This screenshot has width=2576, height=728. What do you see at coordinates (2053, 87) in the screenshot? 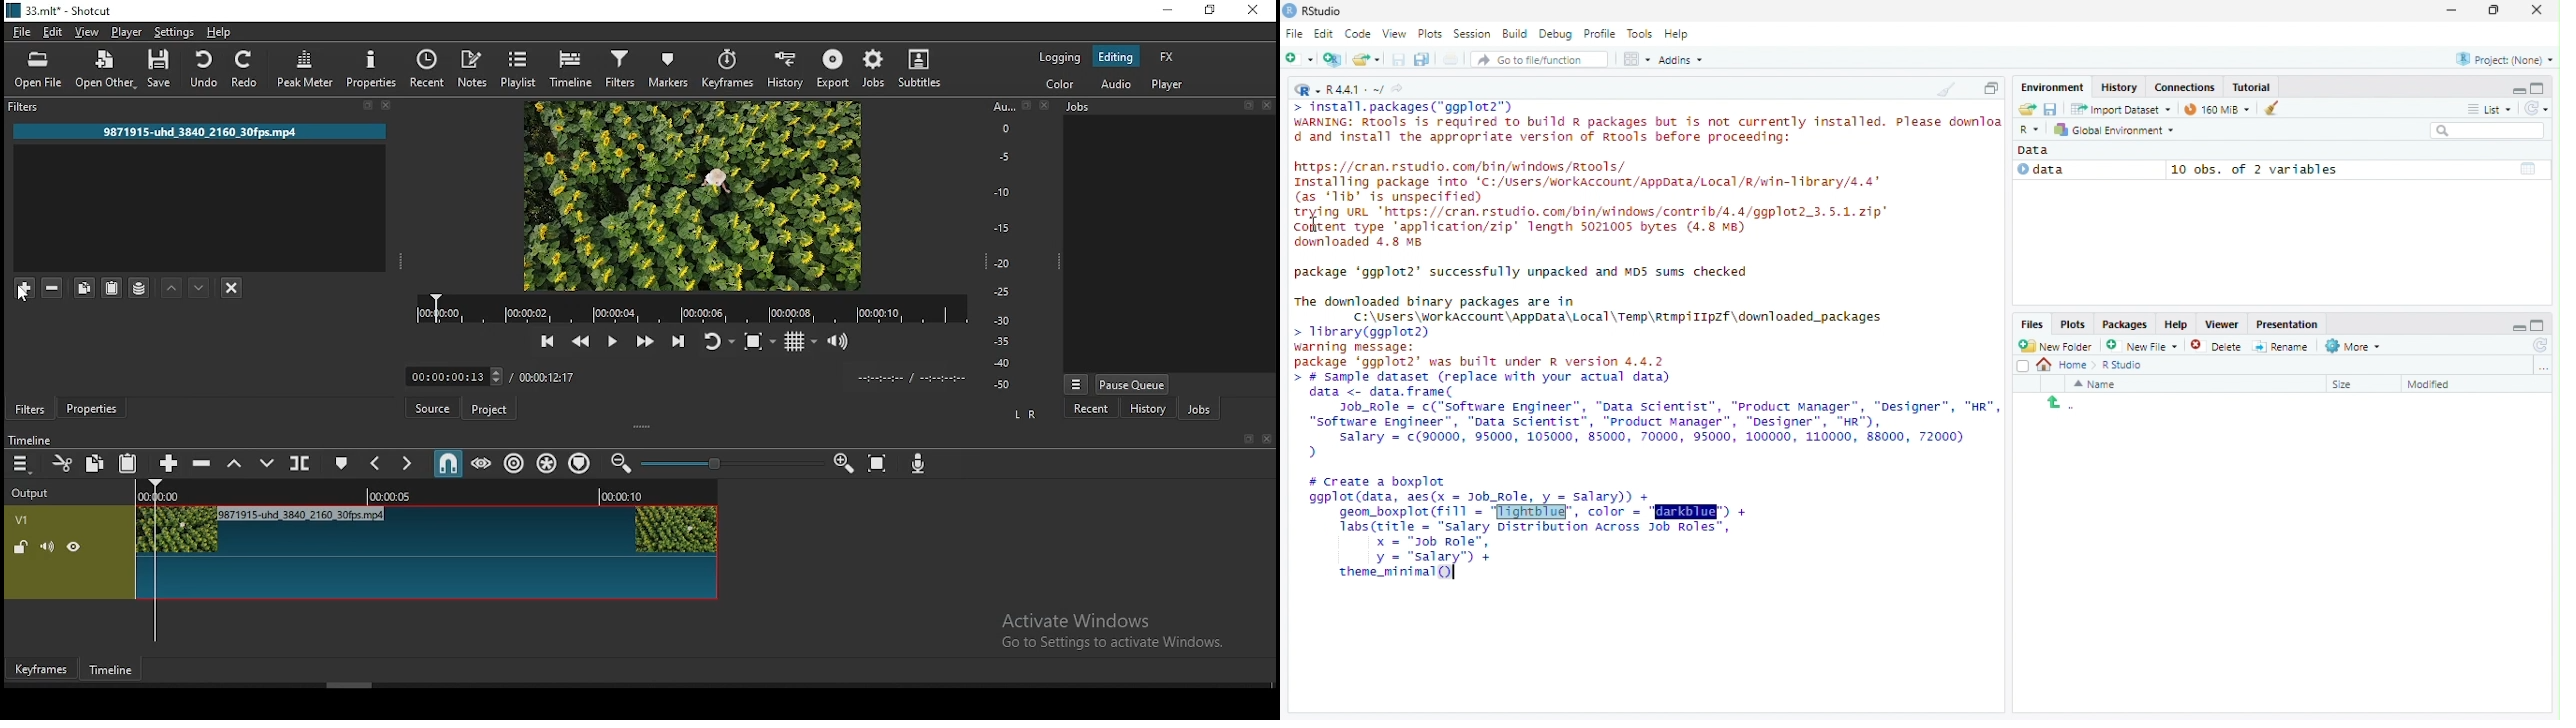
I see `Environment` at bounding box center [2053, 87].